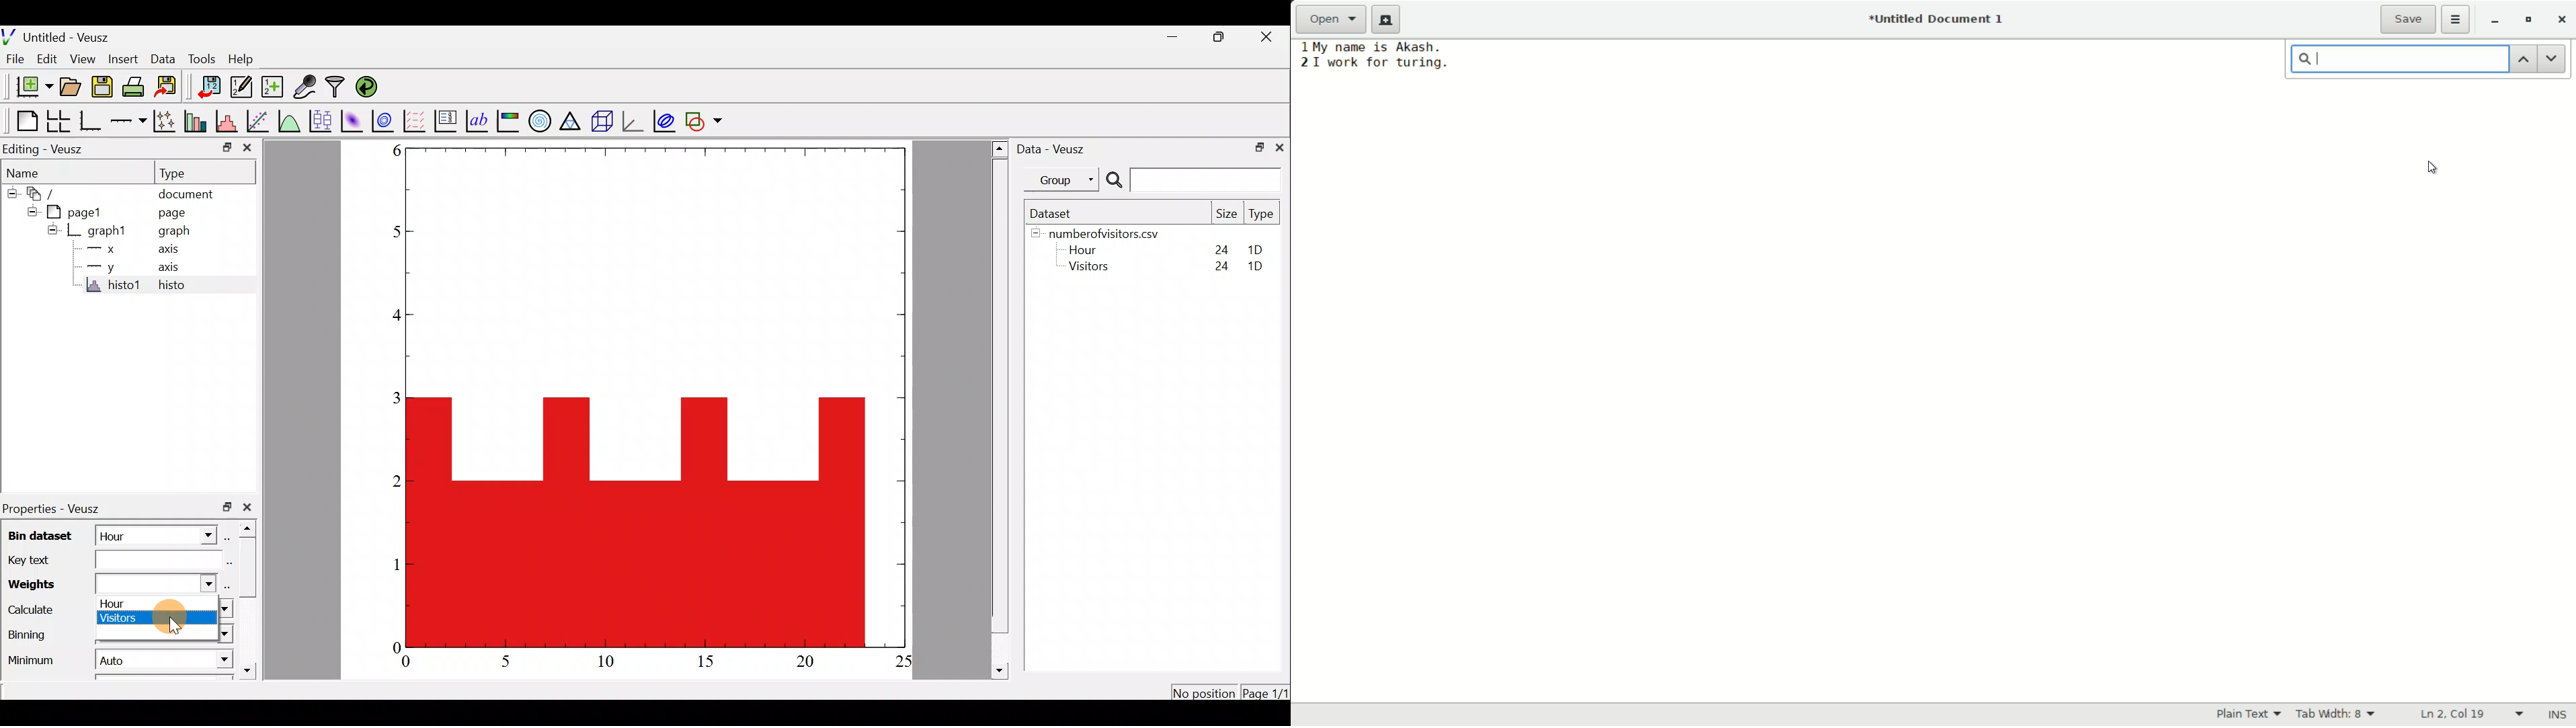 This screenshot has width=2576, height=728. What do you see at coordinates (44, 194) in the screenshot?
I see `document widget` at bounding box center [44, 194].